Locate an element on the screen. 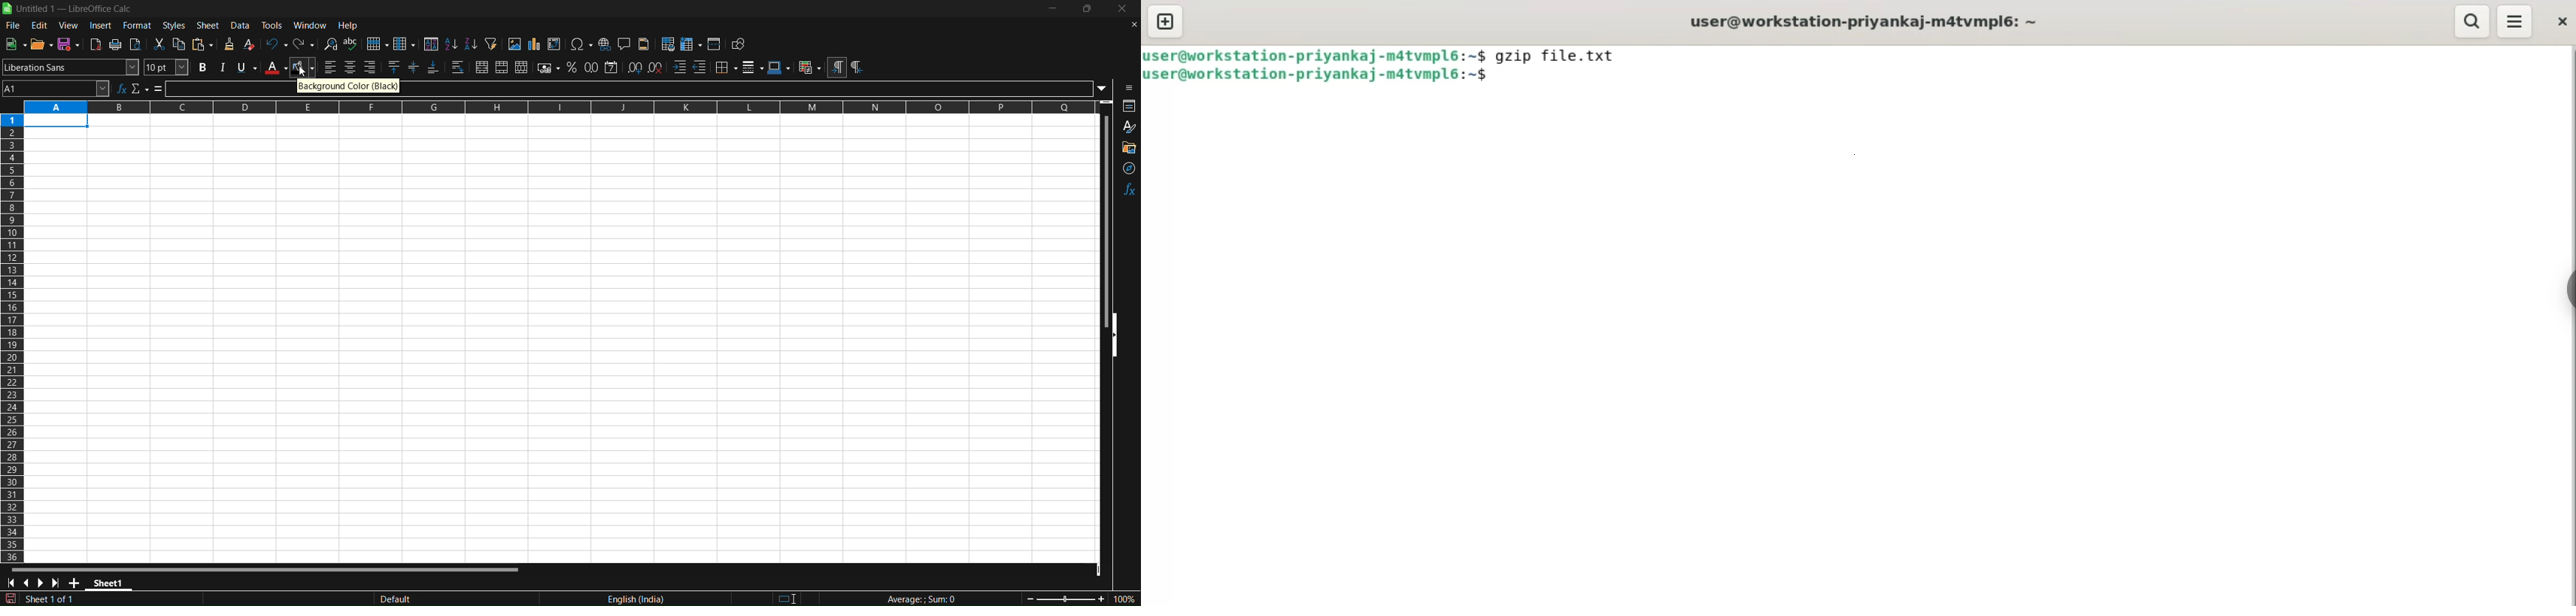 The width and height of the screenshot is (2576, 616). sort is located at coordinates (431, 43).